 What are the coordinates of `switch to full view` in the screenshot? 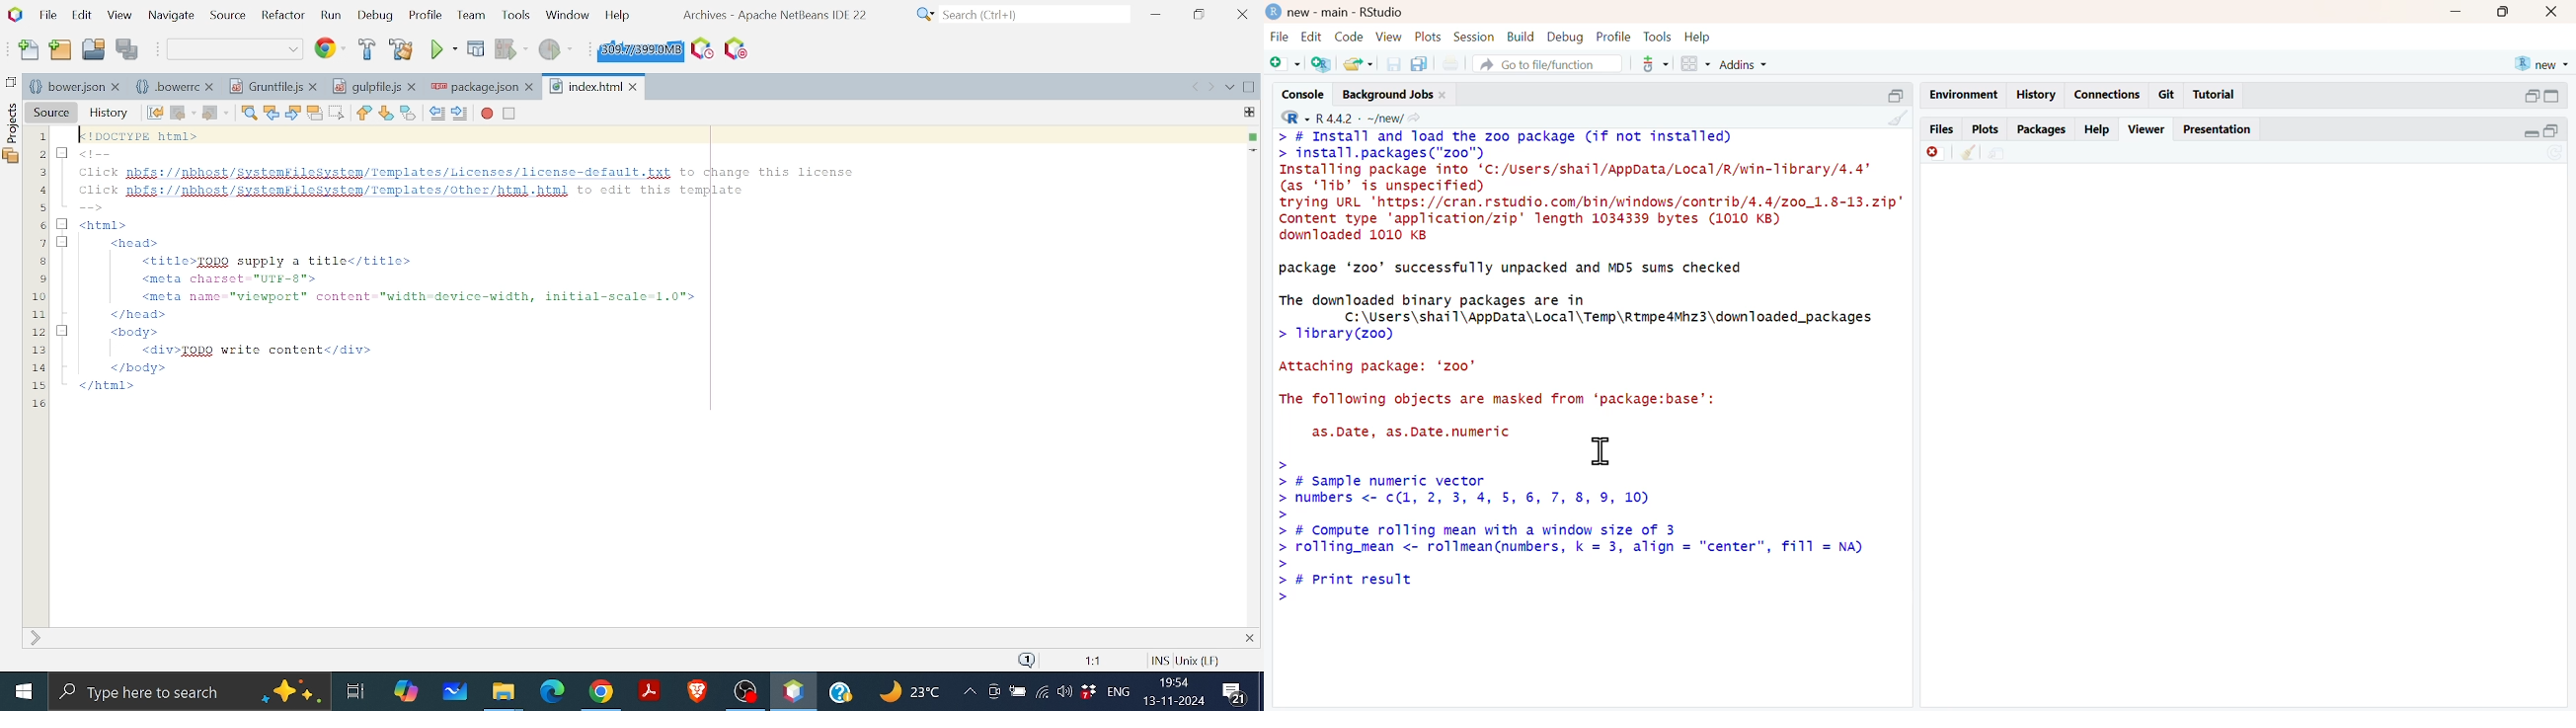 It's located at (2552, 96).